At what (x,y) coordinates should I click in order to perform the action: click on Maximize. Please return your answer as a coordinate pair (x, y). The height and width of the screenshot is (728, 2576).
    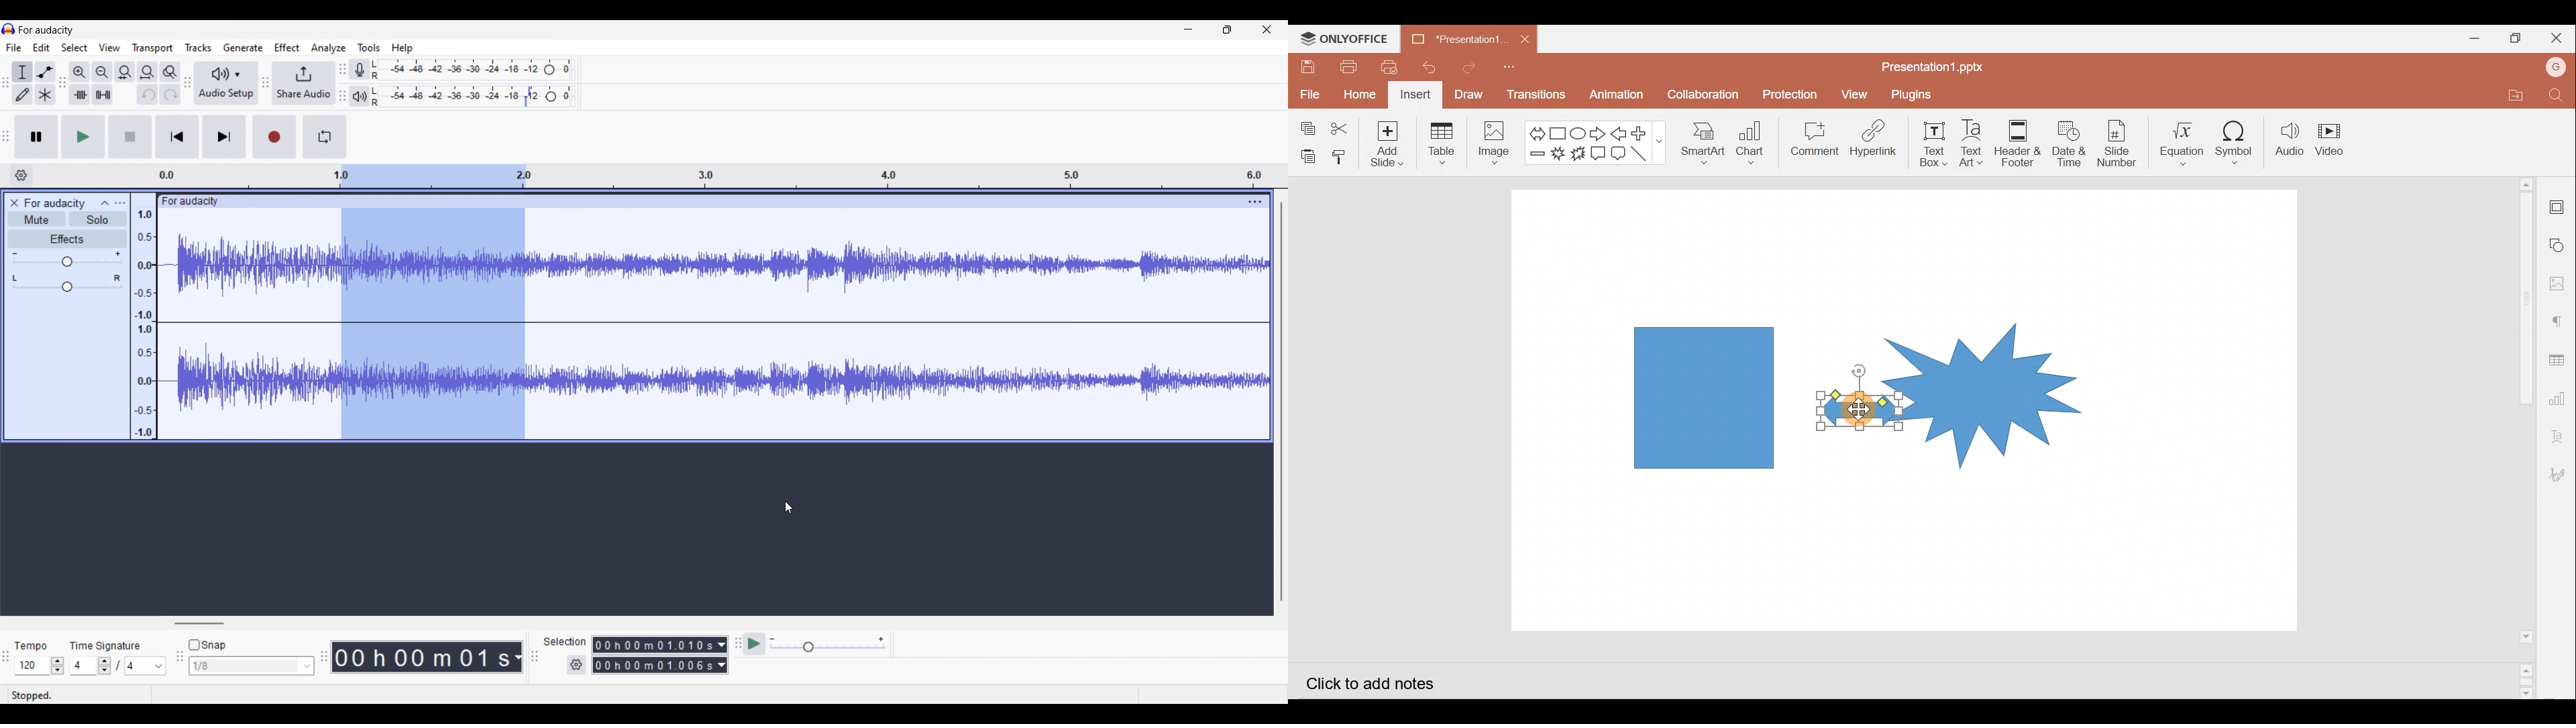
    Looking at the image, I should click on (2512, 36).